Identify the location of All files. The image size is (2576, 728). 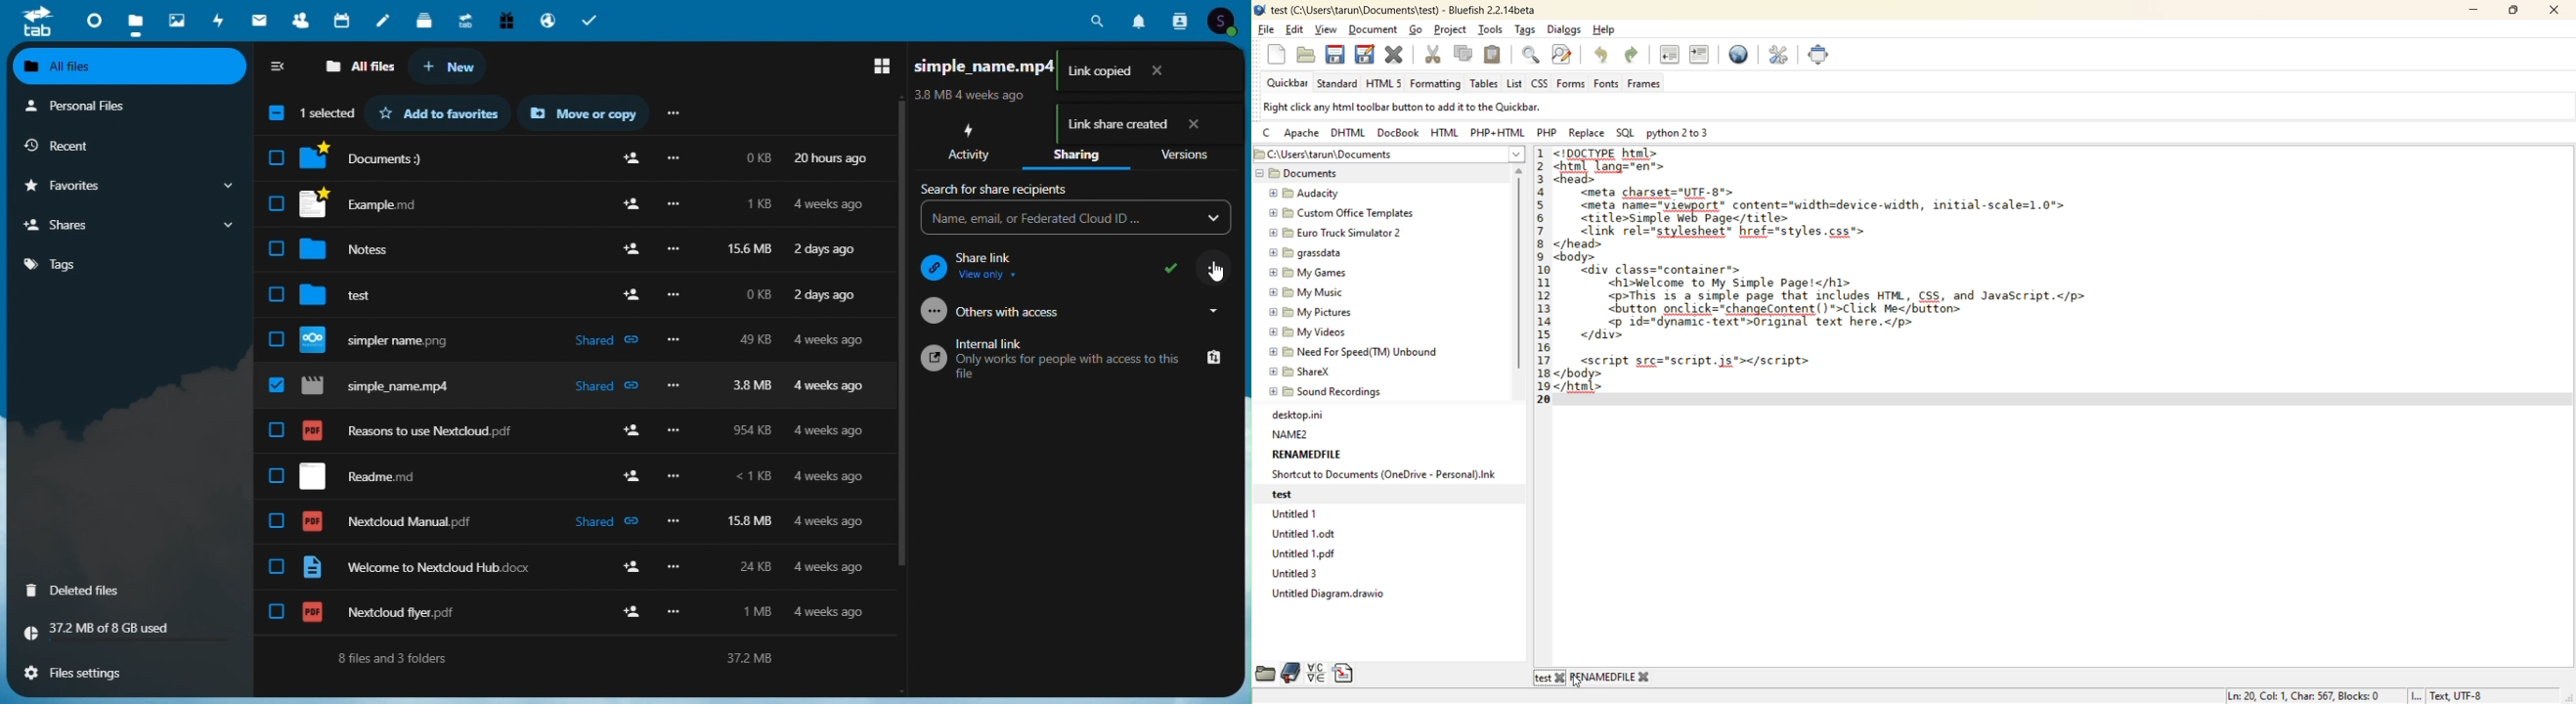
(132, 66).